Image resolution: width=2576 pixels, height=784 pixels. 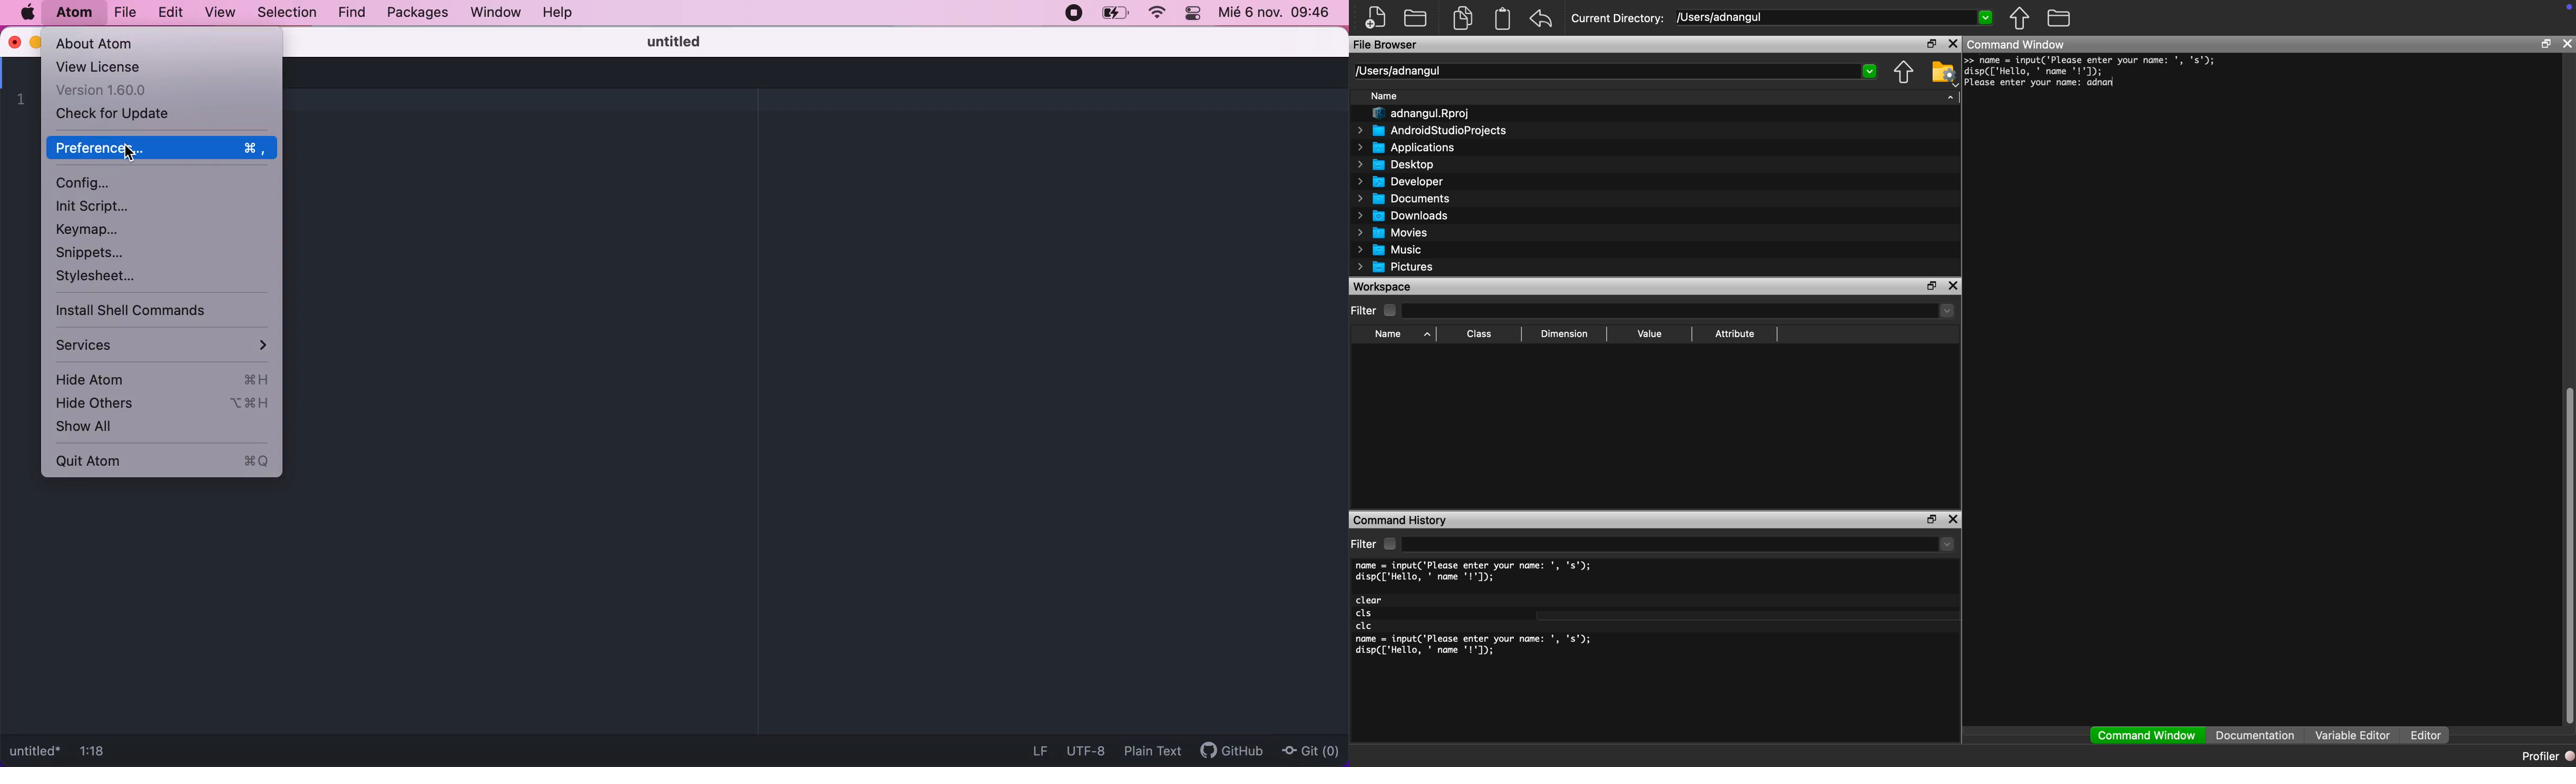 What do you see at coordinates (1386, 44) in the screenshot?
I see `File Browser` at bounding box center [1386, 44].